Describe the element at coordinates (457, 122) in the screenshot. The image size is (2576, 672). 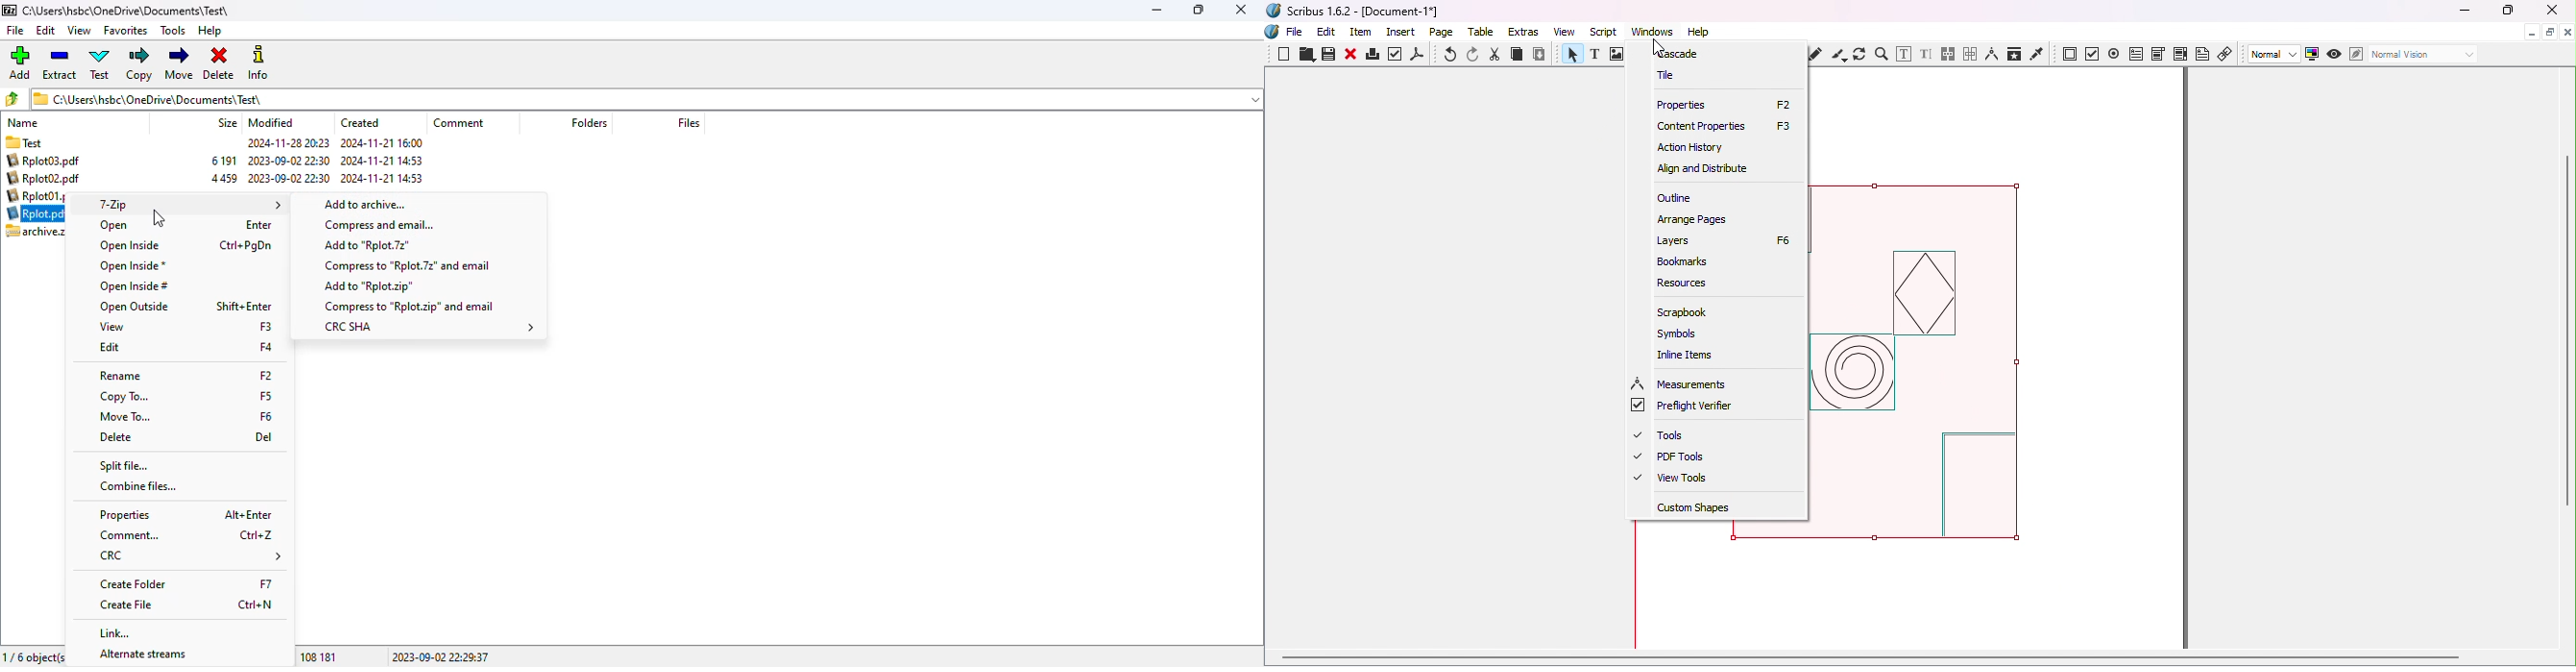
I see `comment` at that location.